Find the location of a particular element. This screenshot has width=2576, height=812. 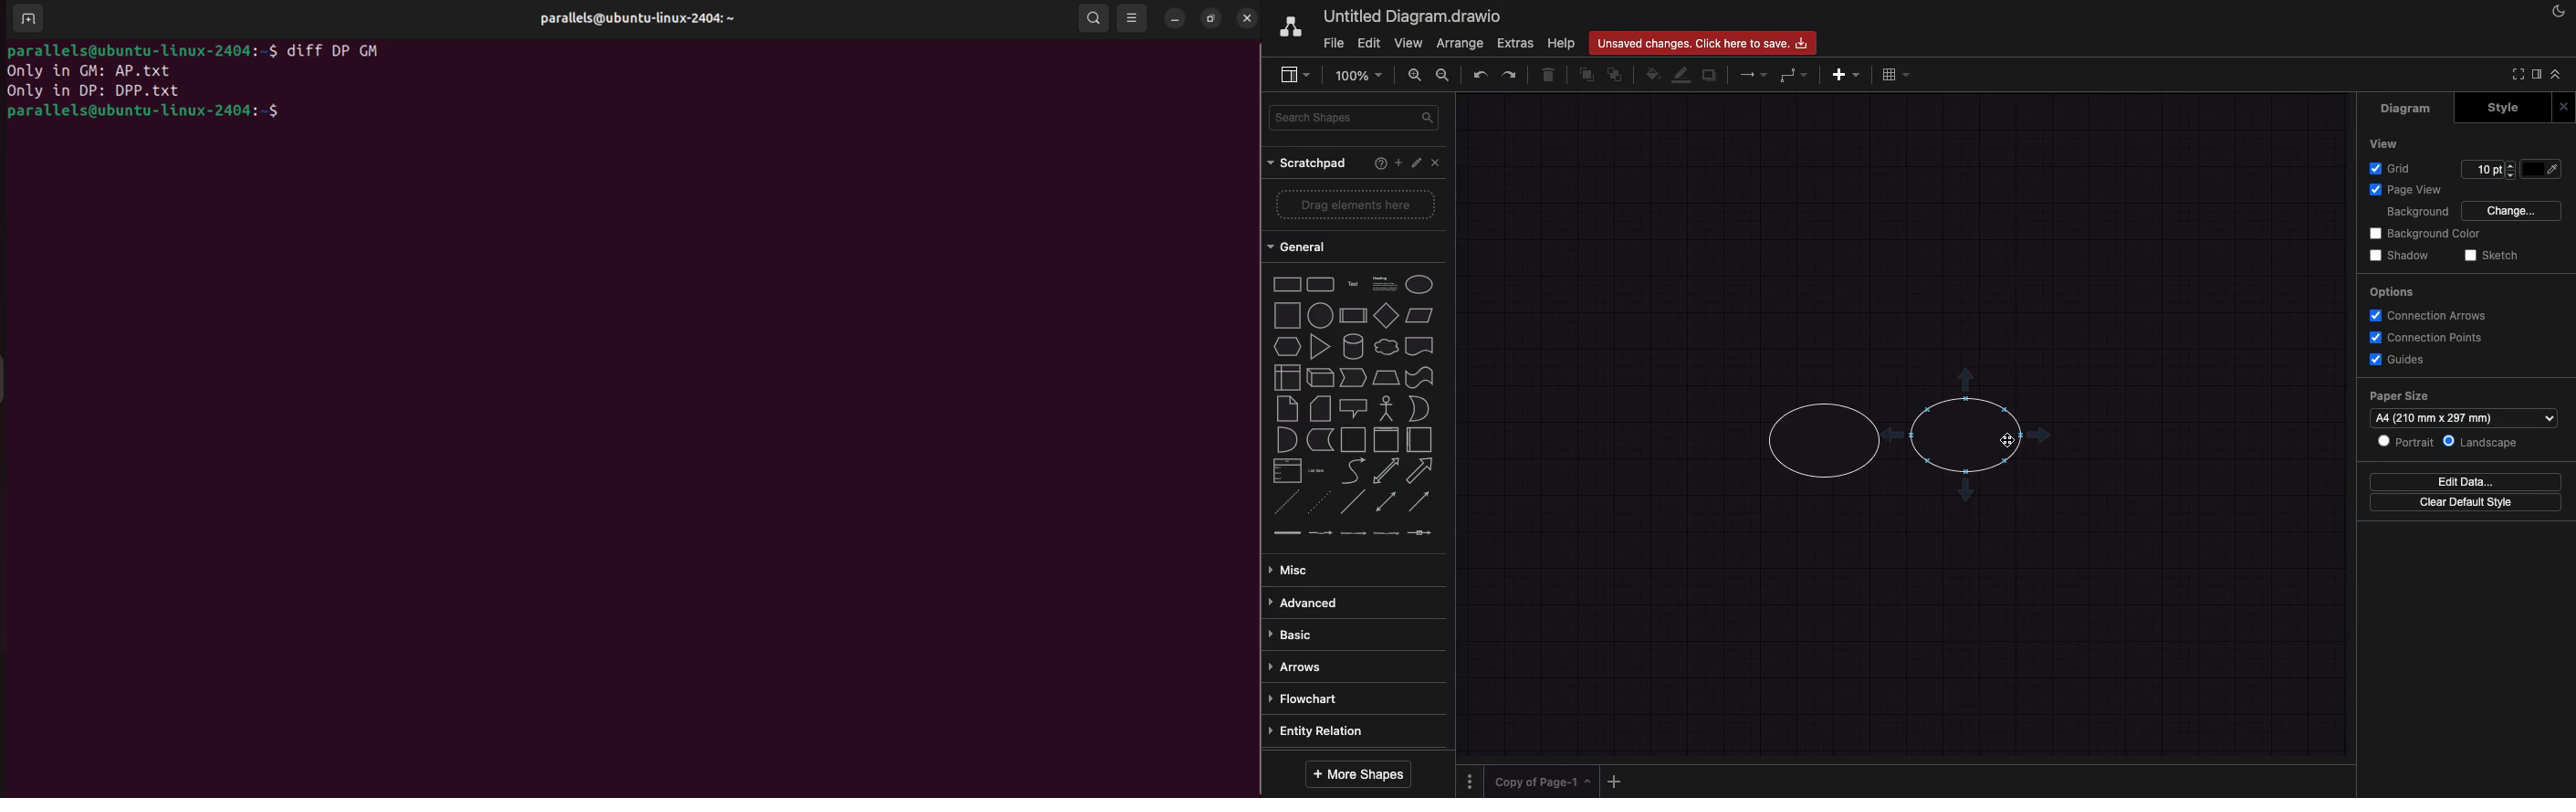

line color is located at coordinates (1680, 74).